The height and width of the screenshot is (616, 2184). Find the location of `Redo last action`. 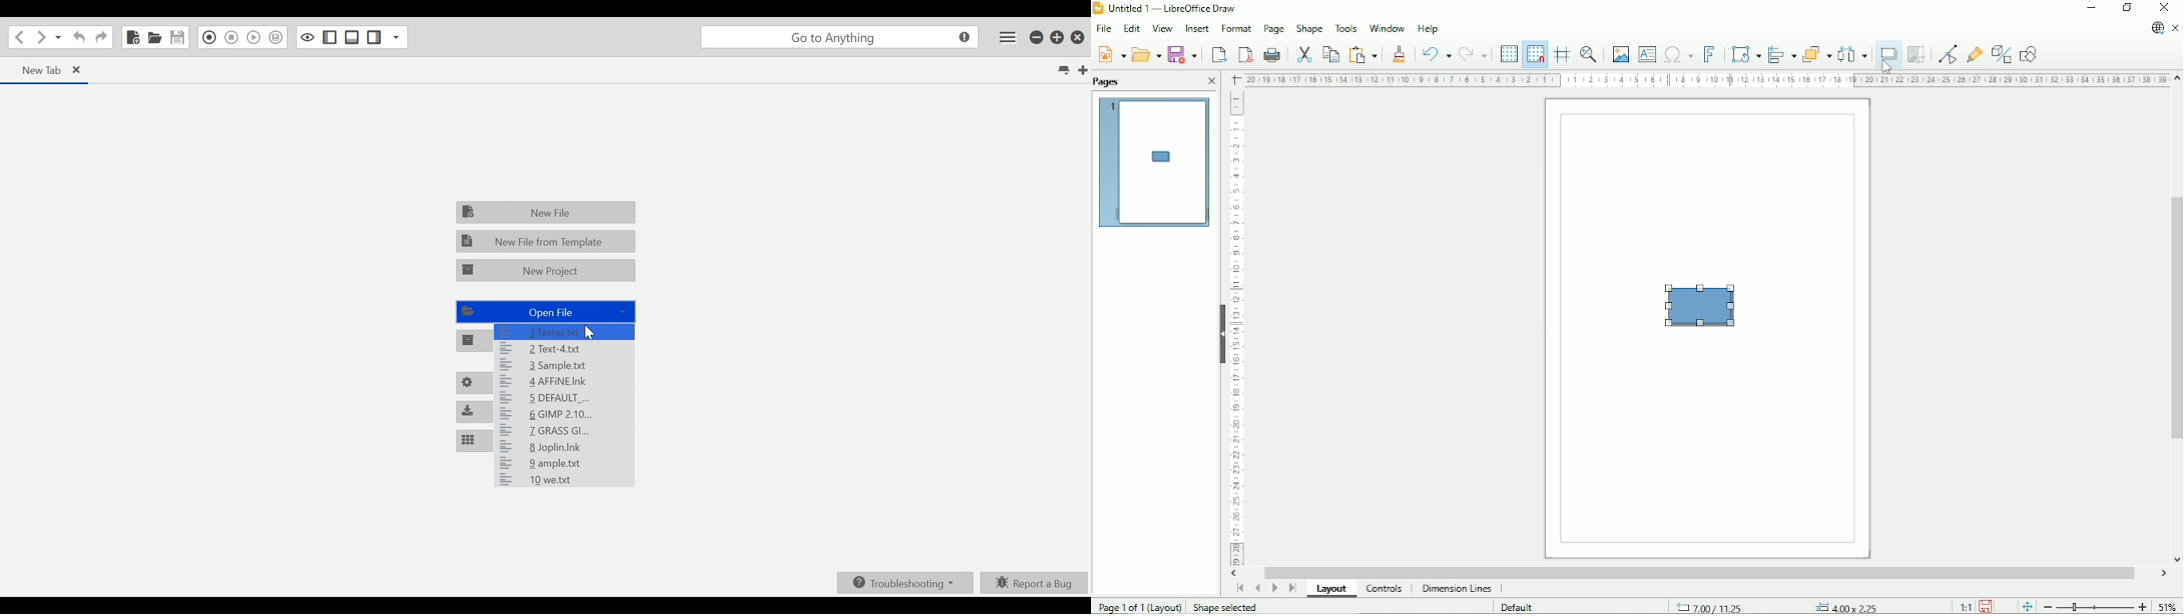

Redo last action is located at coordinates (101, 38).